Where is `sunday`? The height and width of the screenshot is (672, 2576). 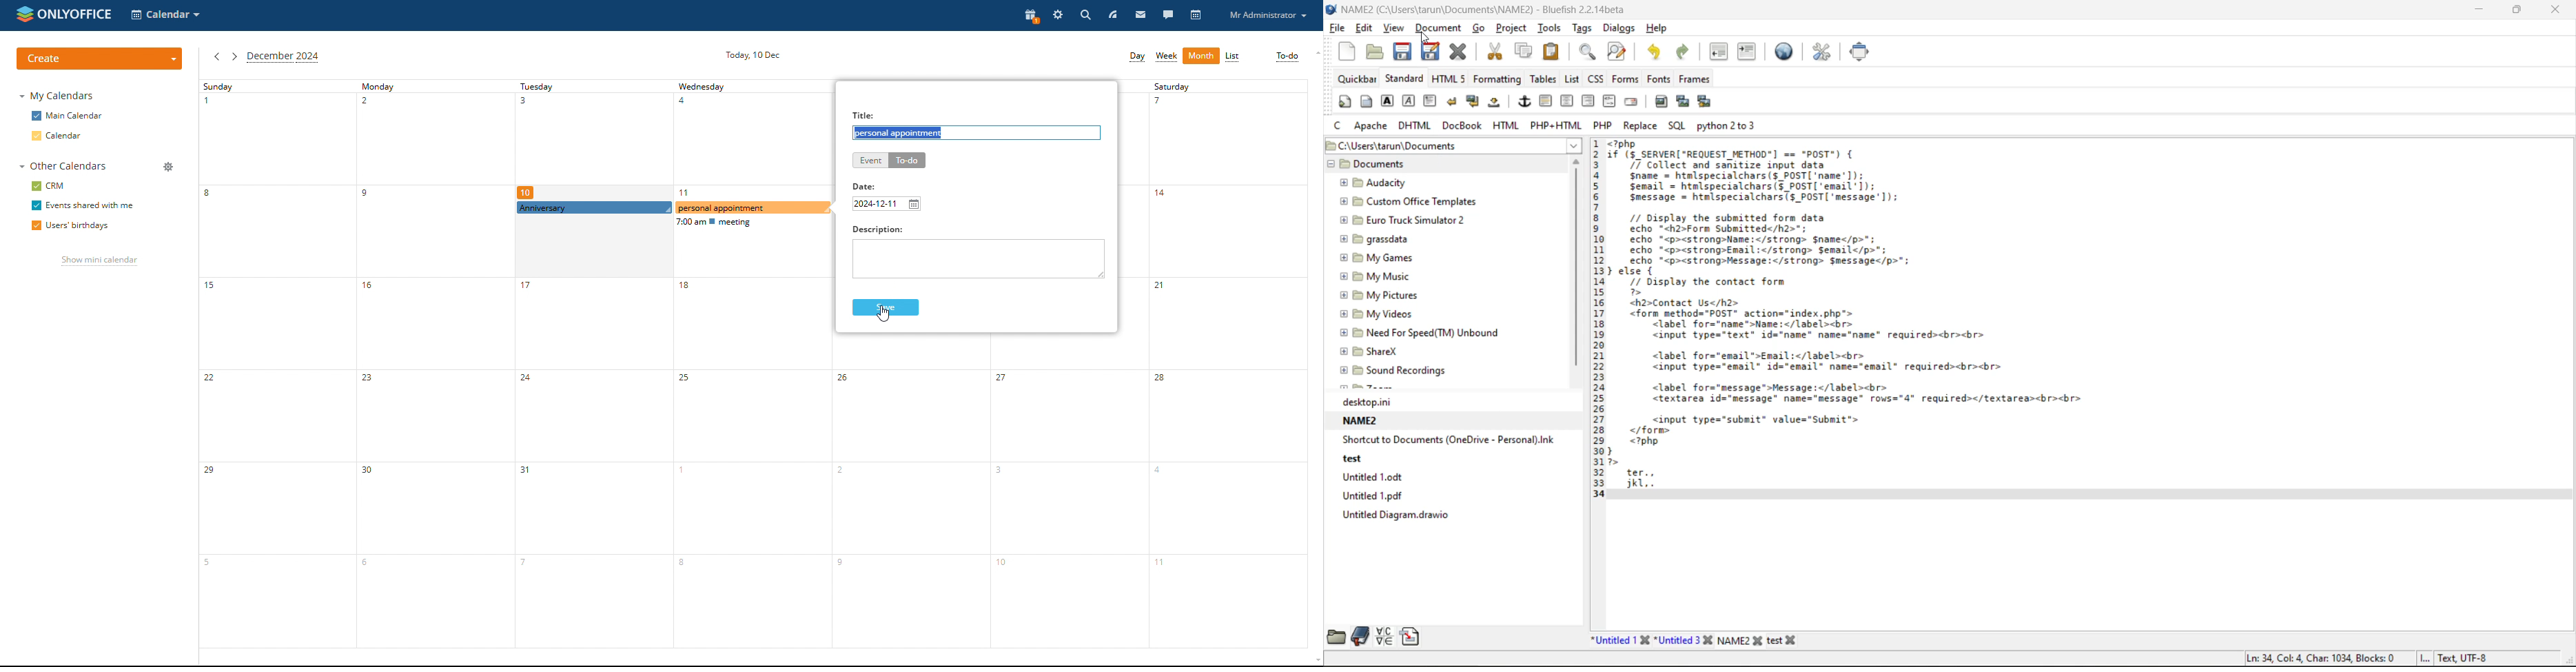 sunday is located at coordinates (276, 364).